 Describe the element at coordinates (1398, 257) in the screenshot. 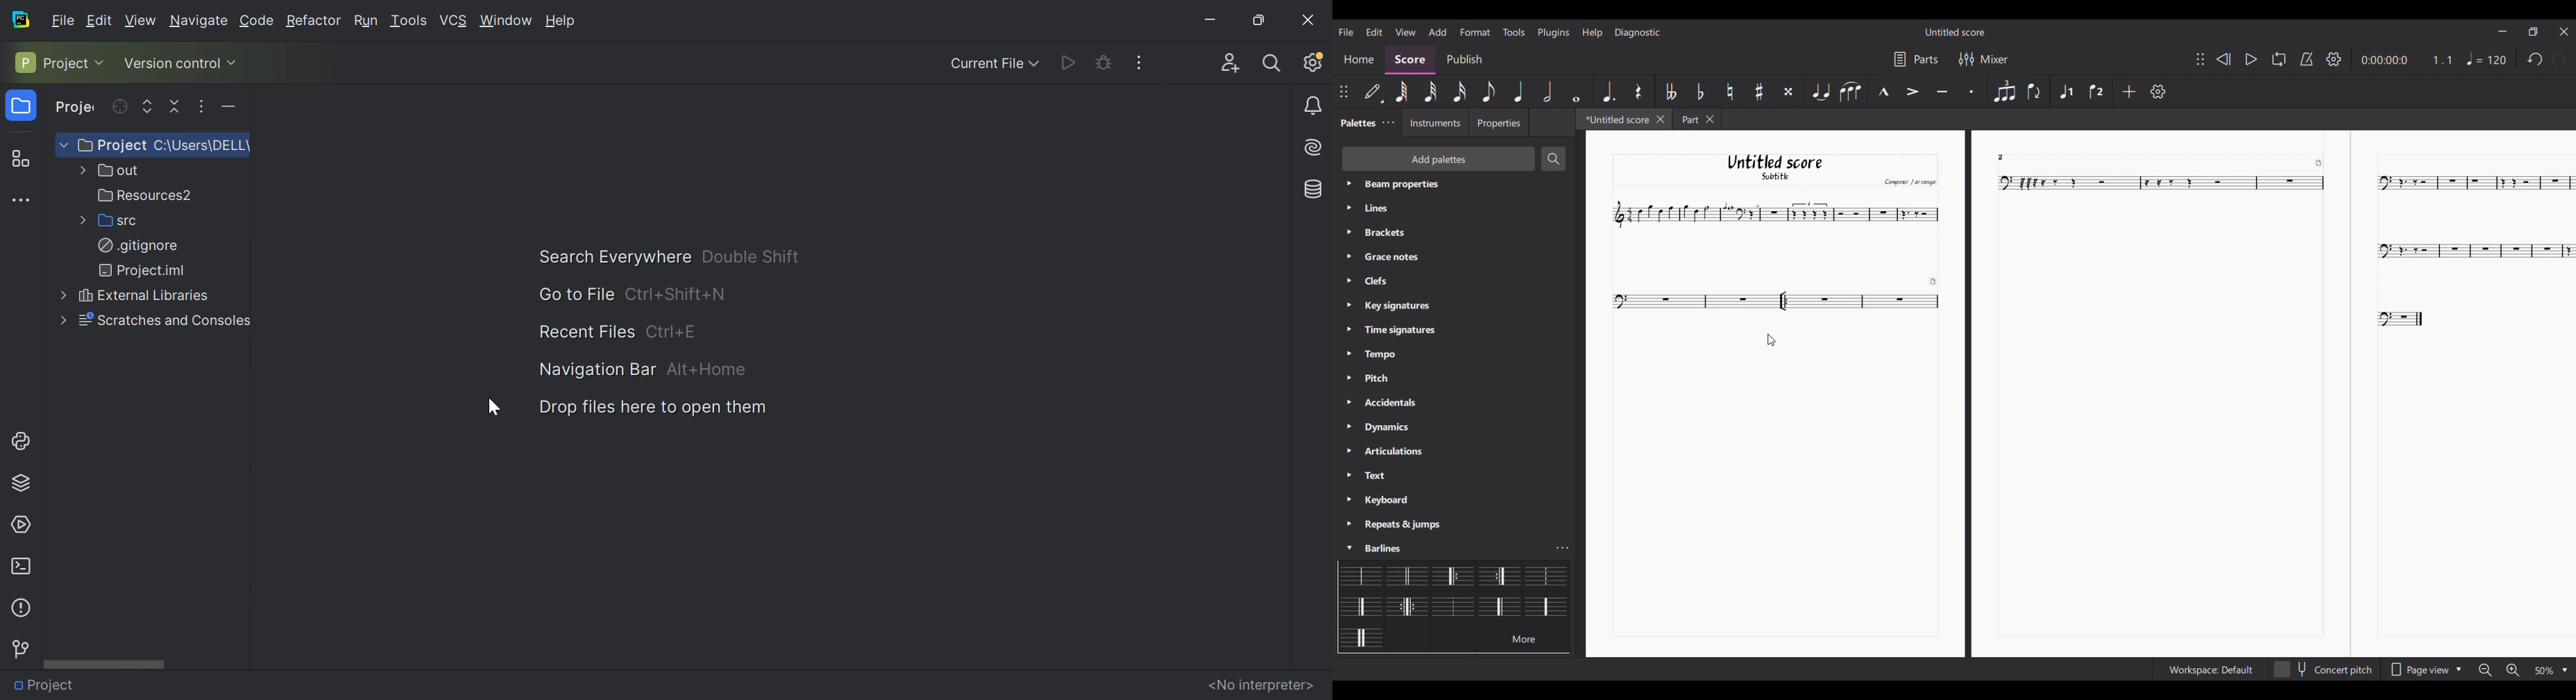

I see `Palette settings` at that location.